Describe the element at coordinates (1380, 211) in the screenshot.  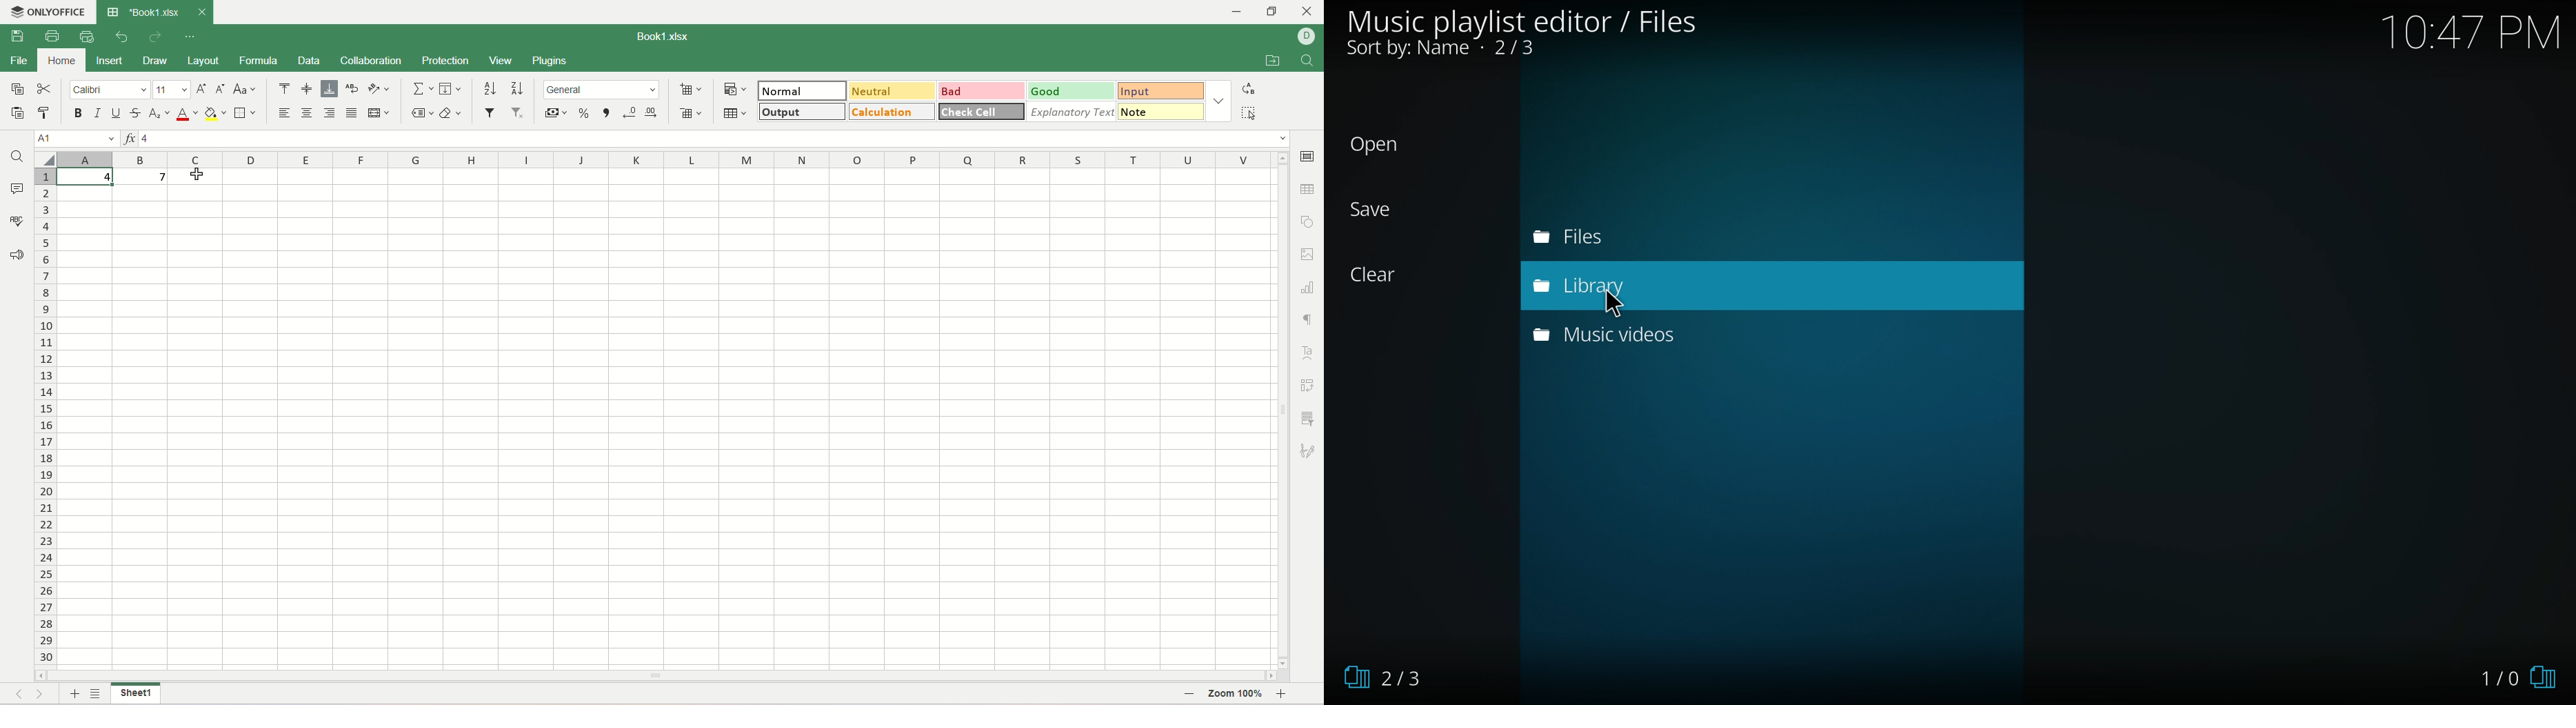
I see `save` at that location.